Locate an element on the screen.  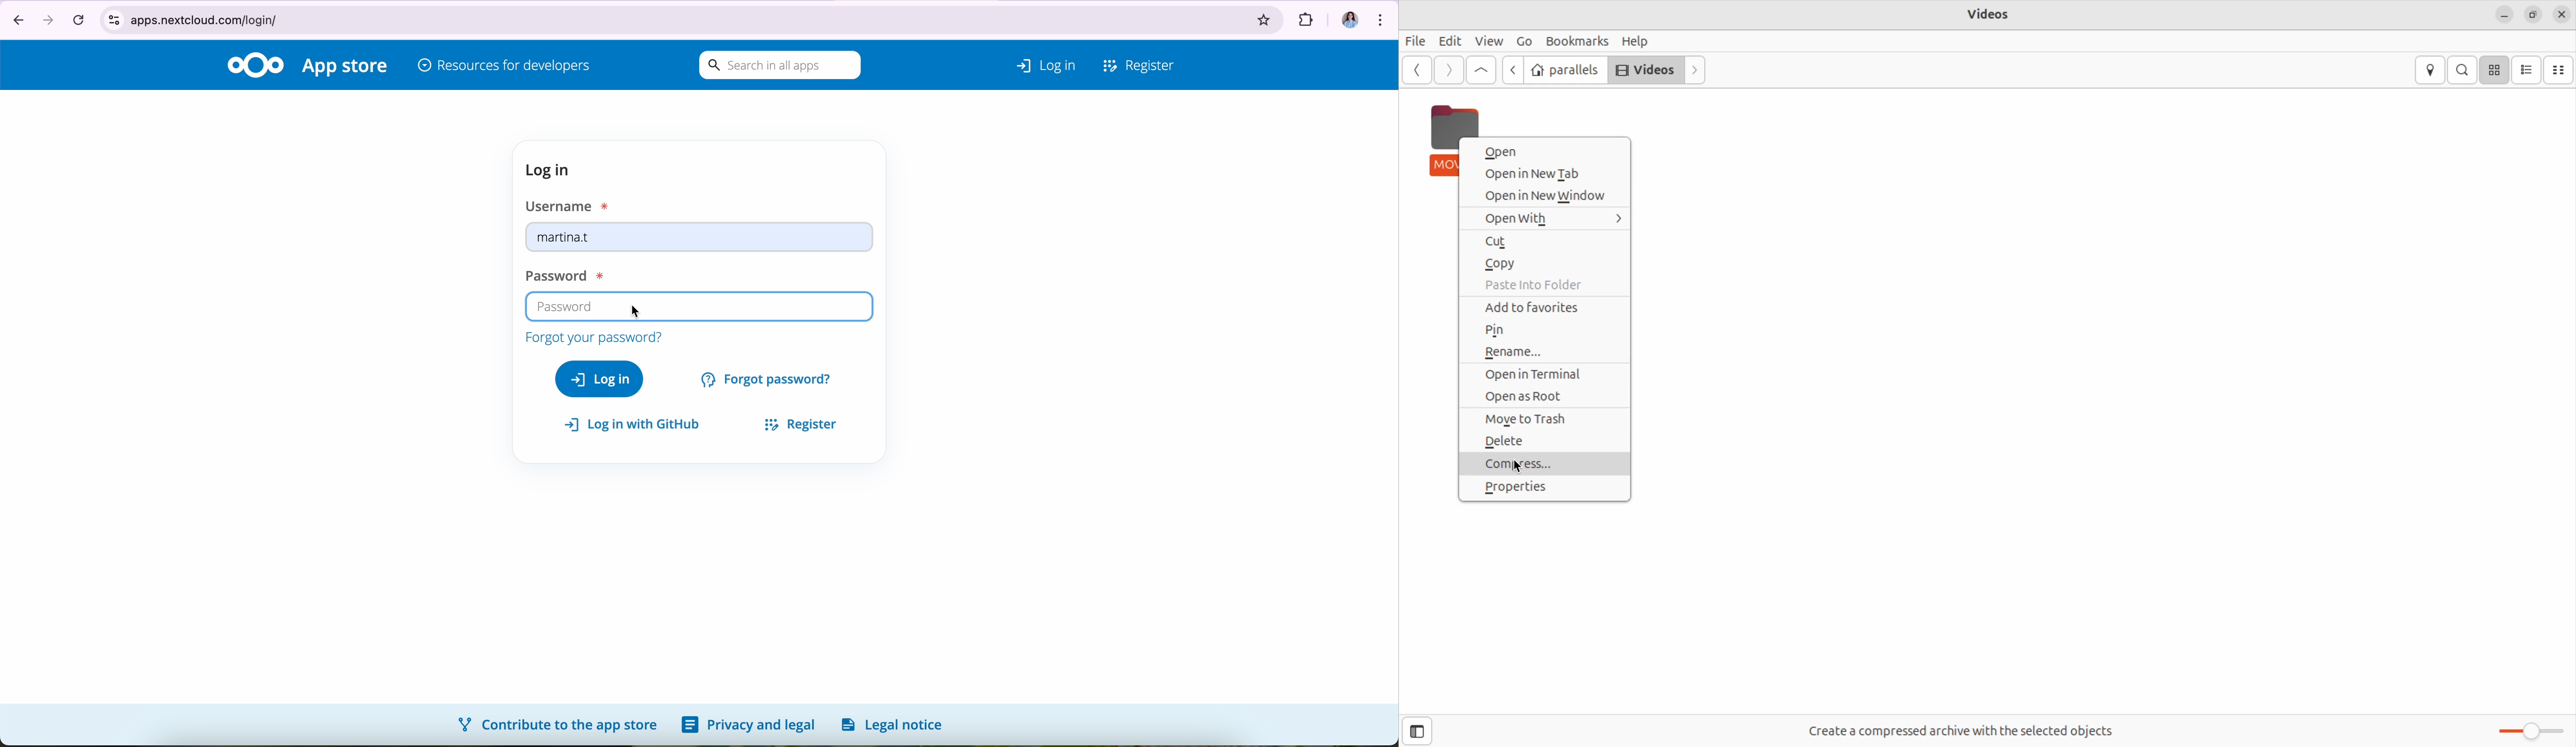
search in all apps is located at coordinates (777, 66).